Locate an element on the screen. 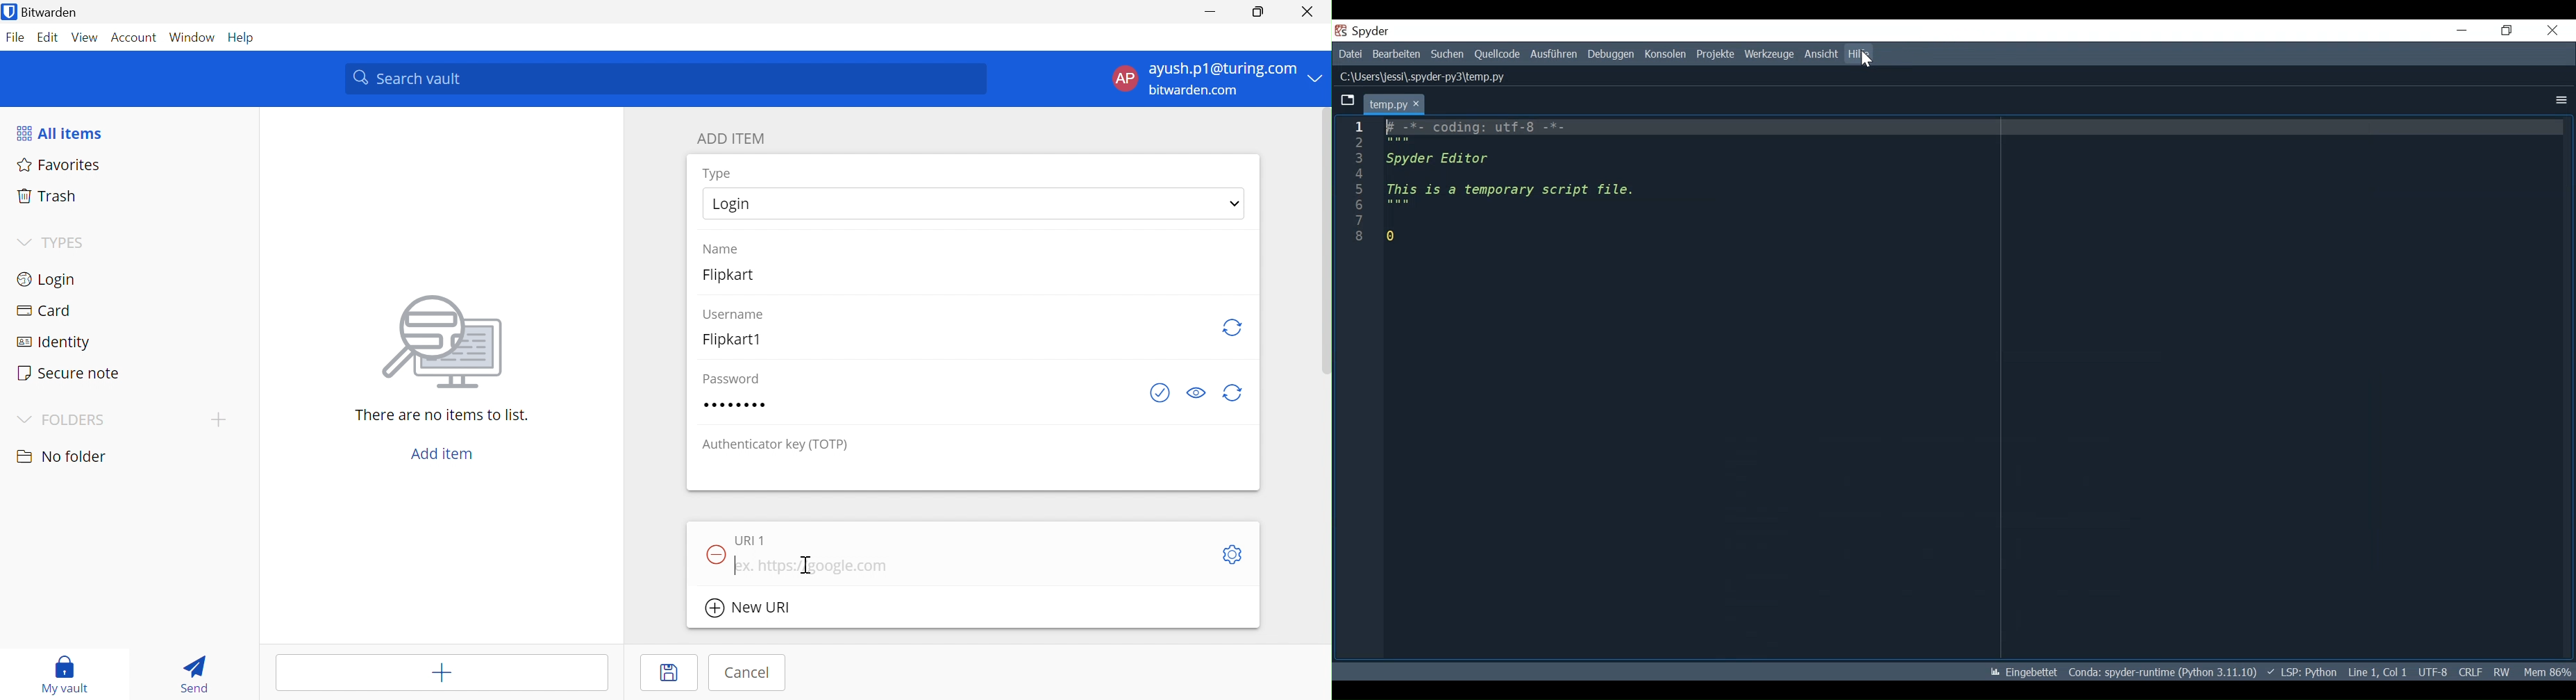 This screenshot has height=700, width=2576. Help is located at coordinates (245, 38).